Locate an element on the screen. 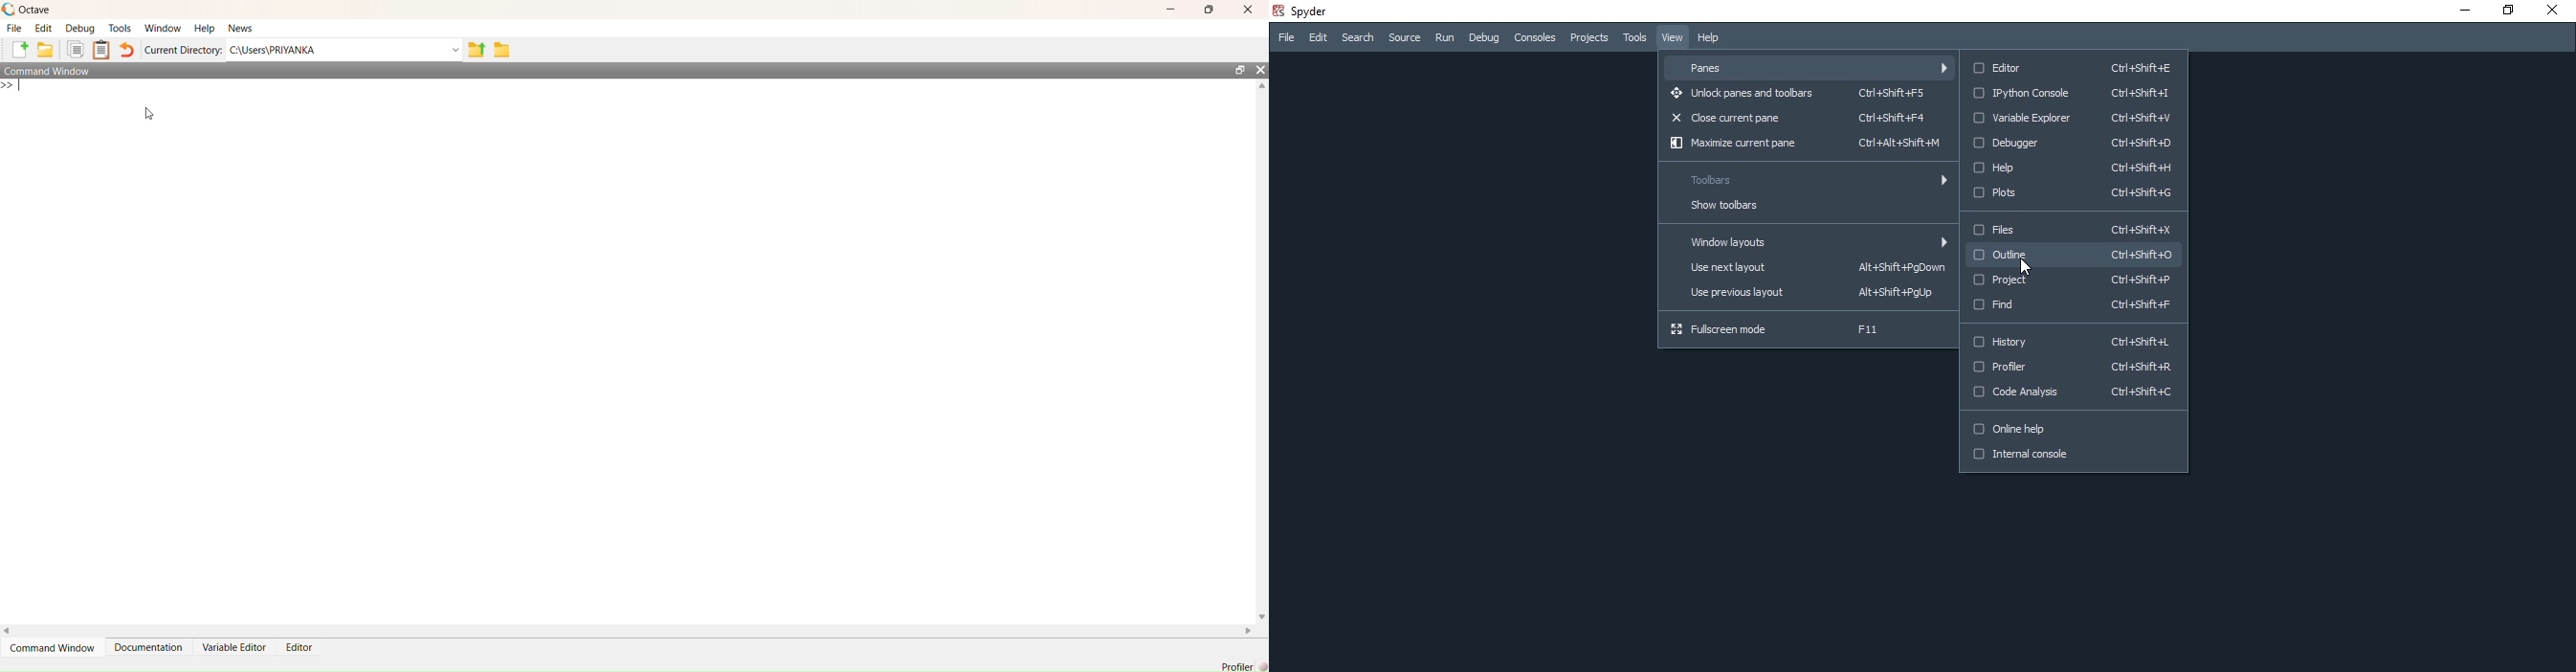 The width and height of the screenshot is (2576, 672). minimise is located at coordinates (2460, 11).